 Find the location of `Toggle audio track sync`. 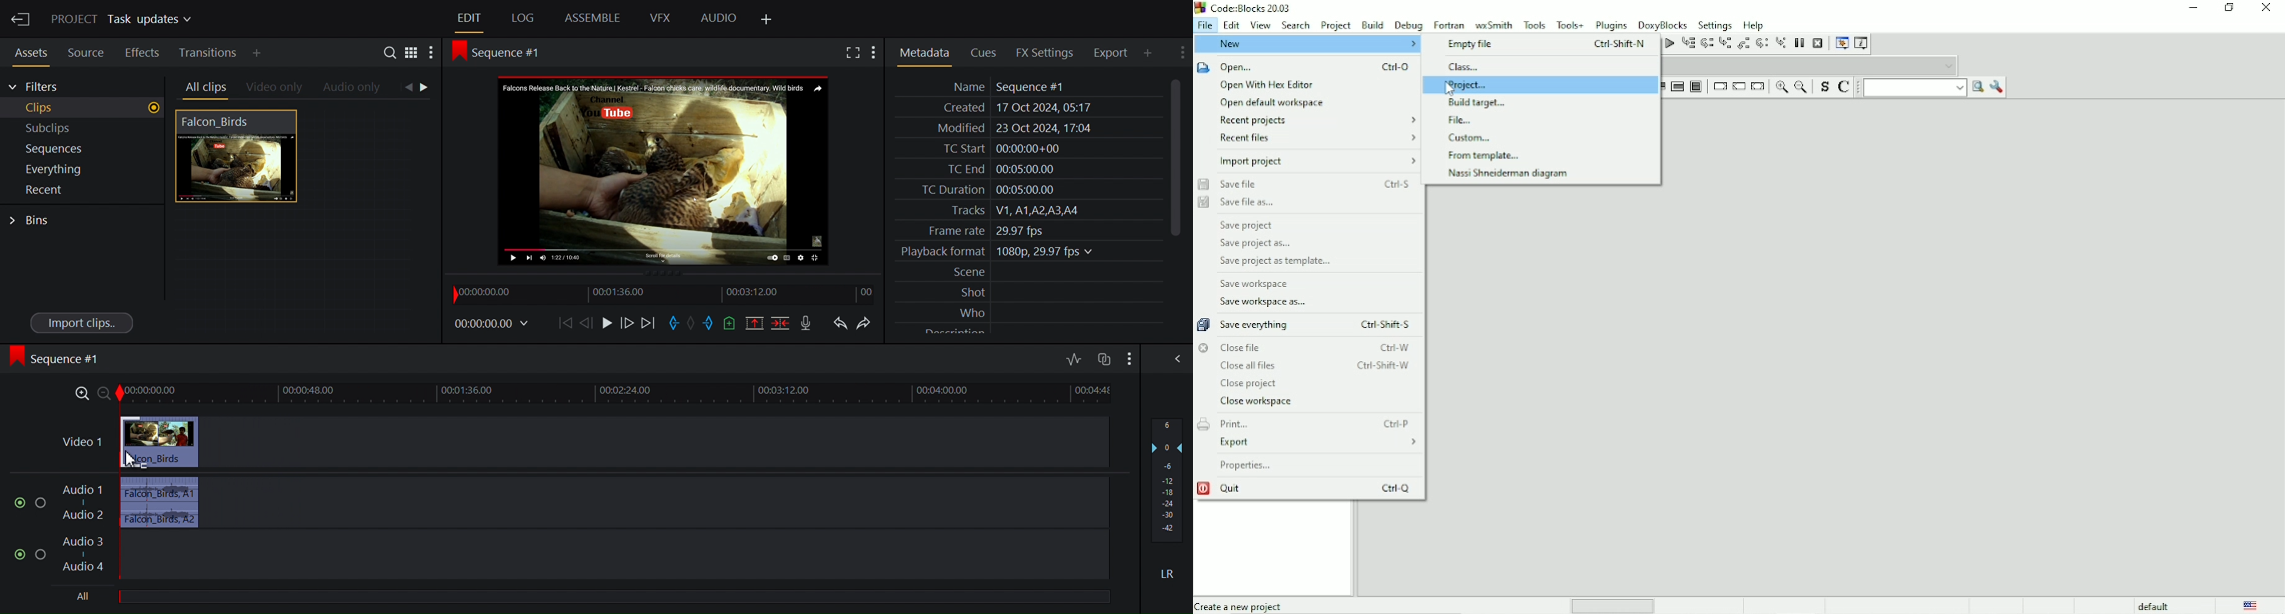

Toggle audio track sync is located at coordinates (1103, 359).